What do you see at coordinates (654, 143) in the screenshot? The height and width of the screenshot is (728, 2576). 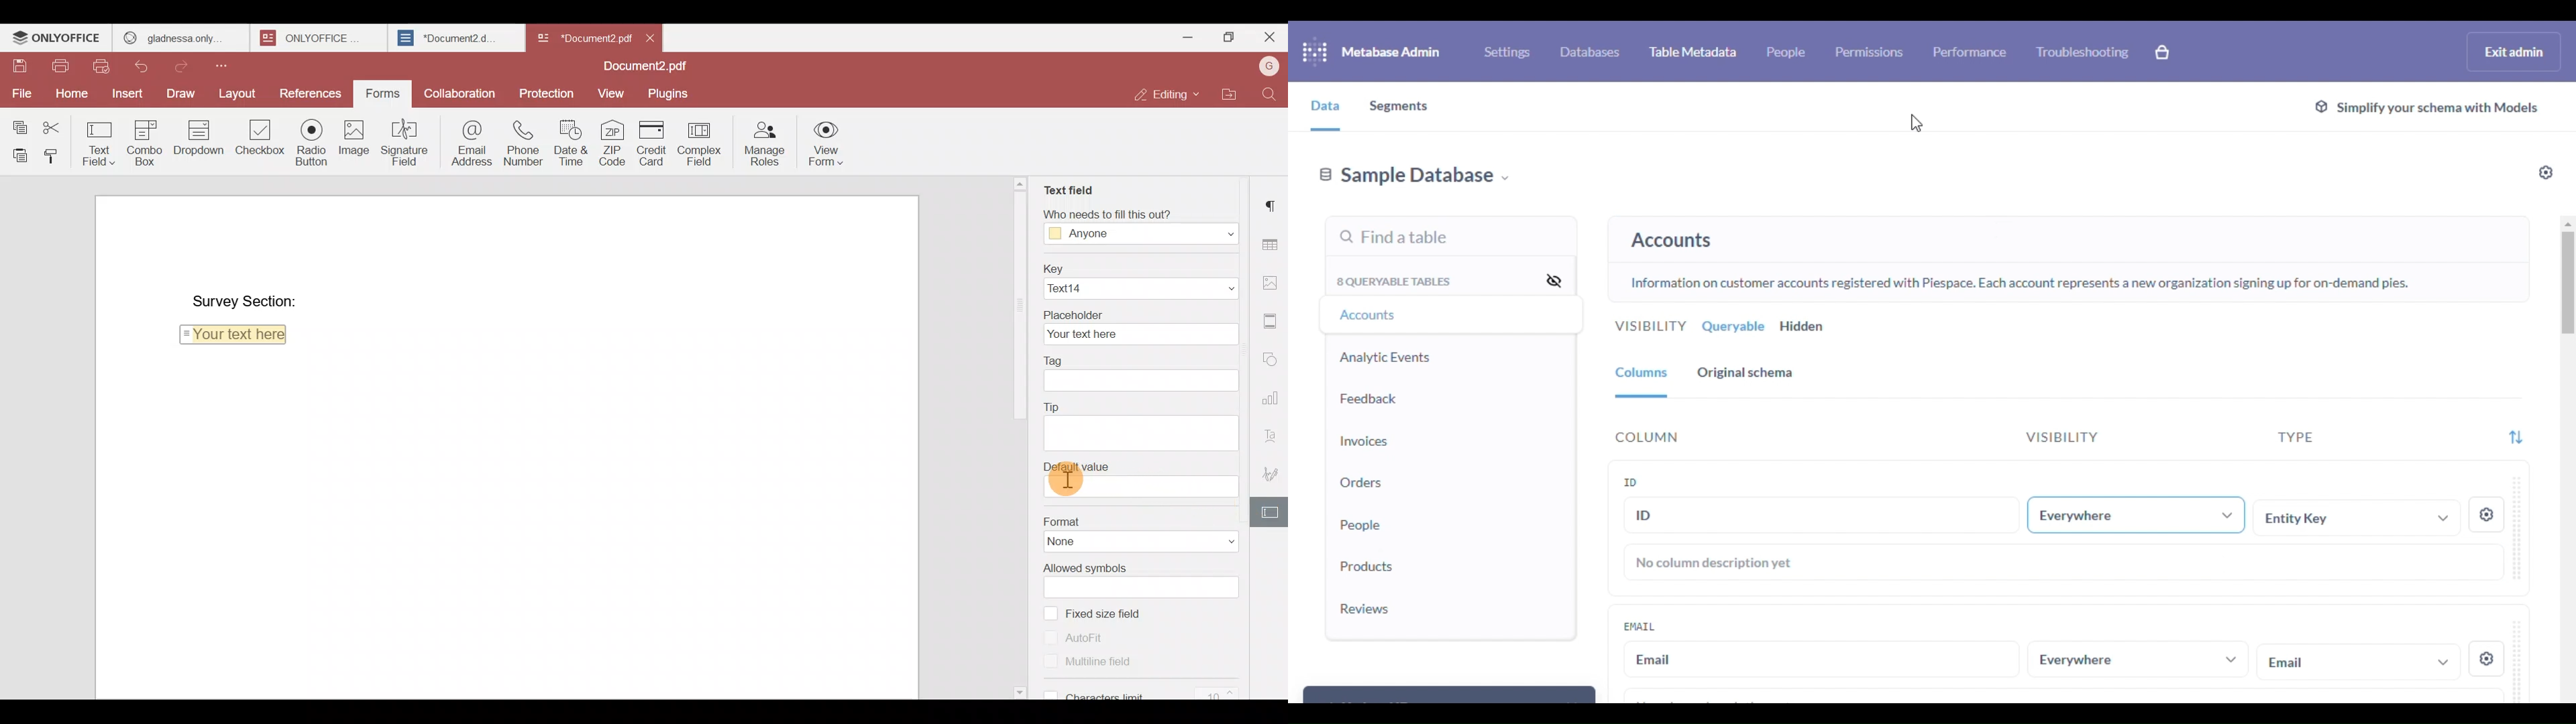 I see `Credit card` at bounding box center [654, 143].